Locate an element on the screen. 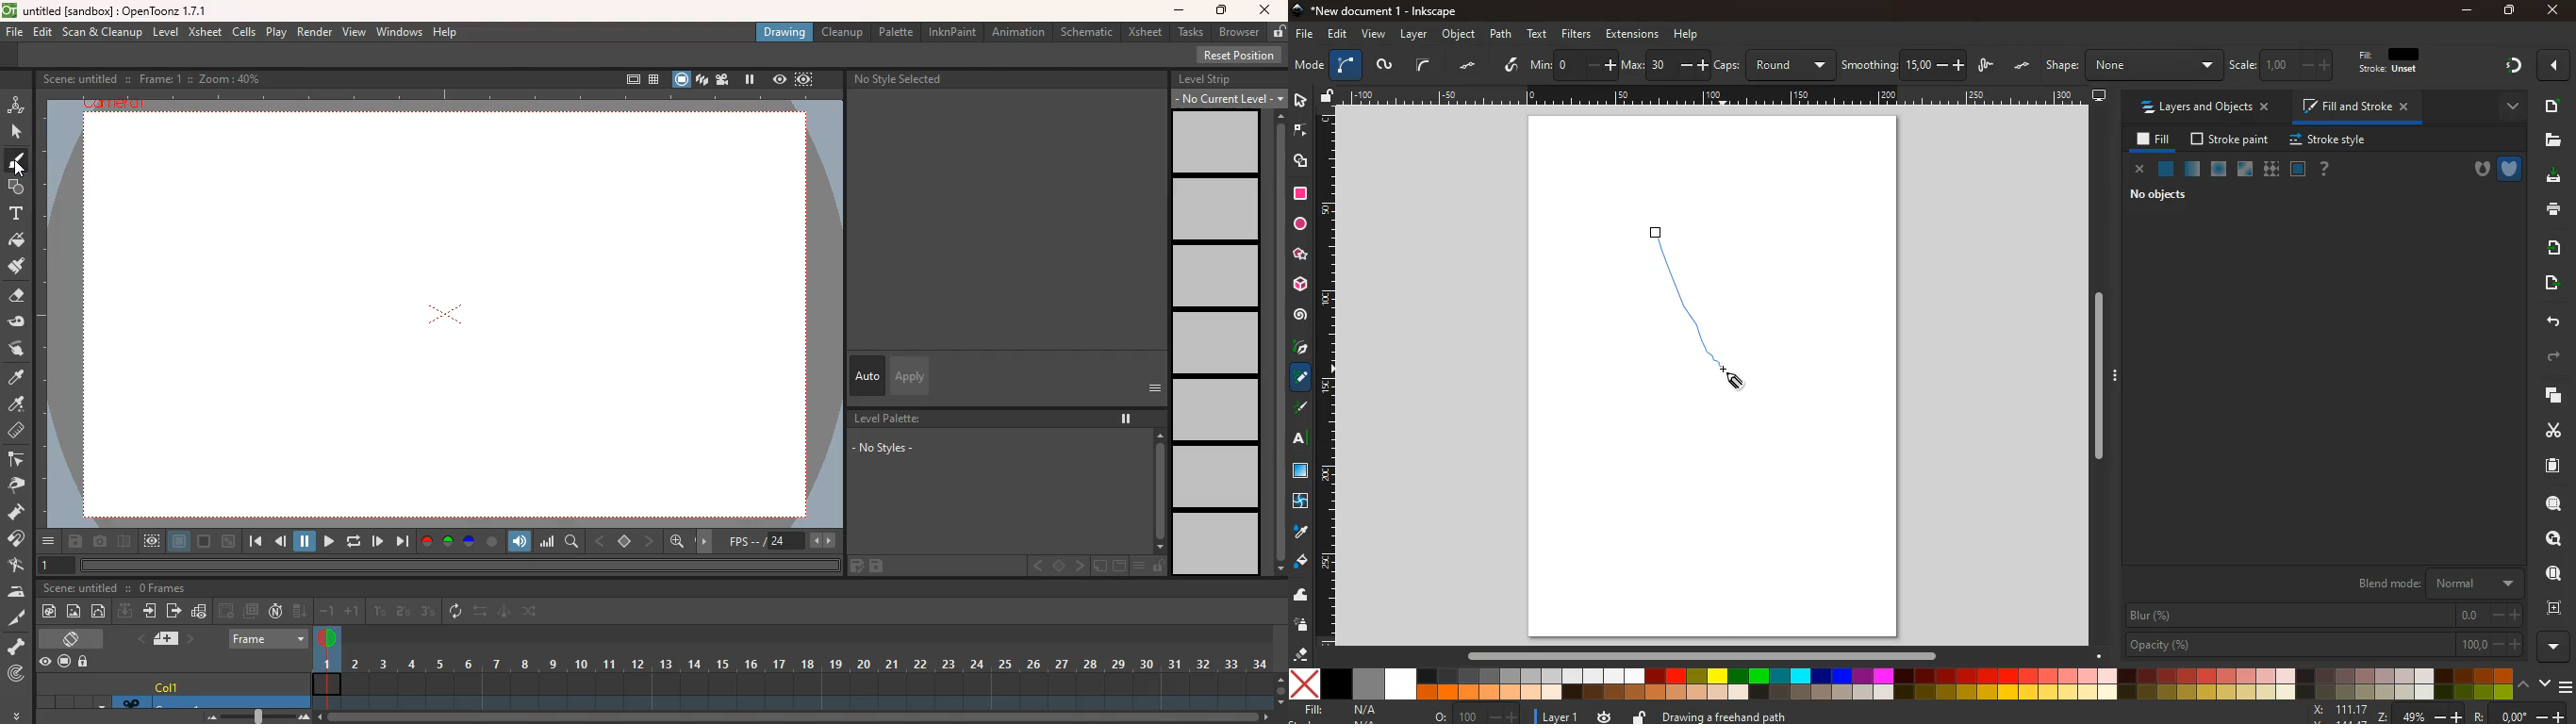  curve is located at coordinates (1423, 65).